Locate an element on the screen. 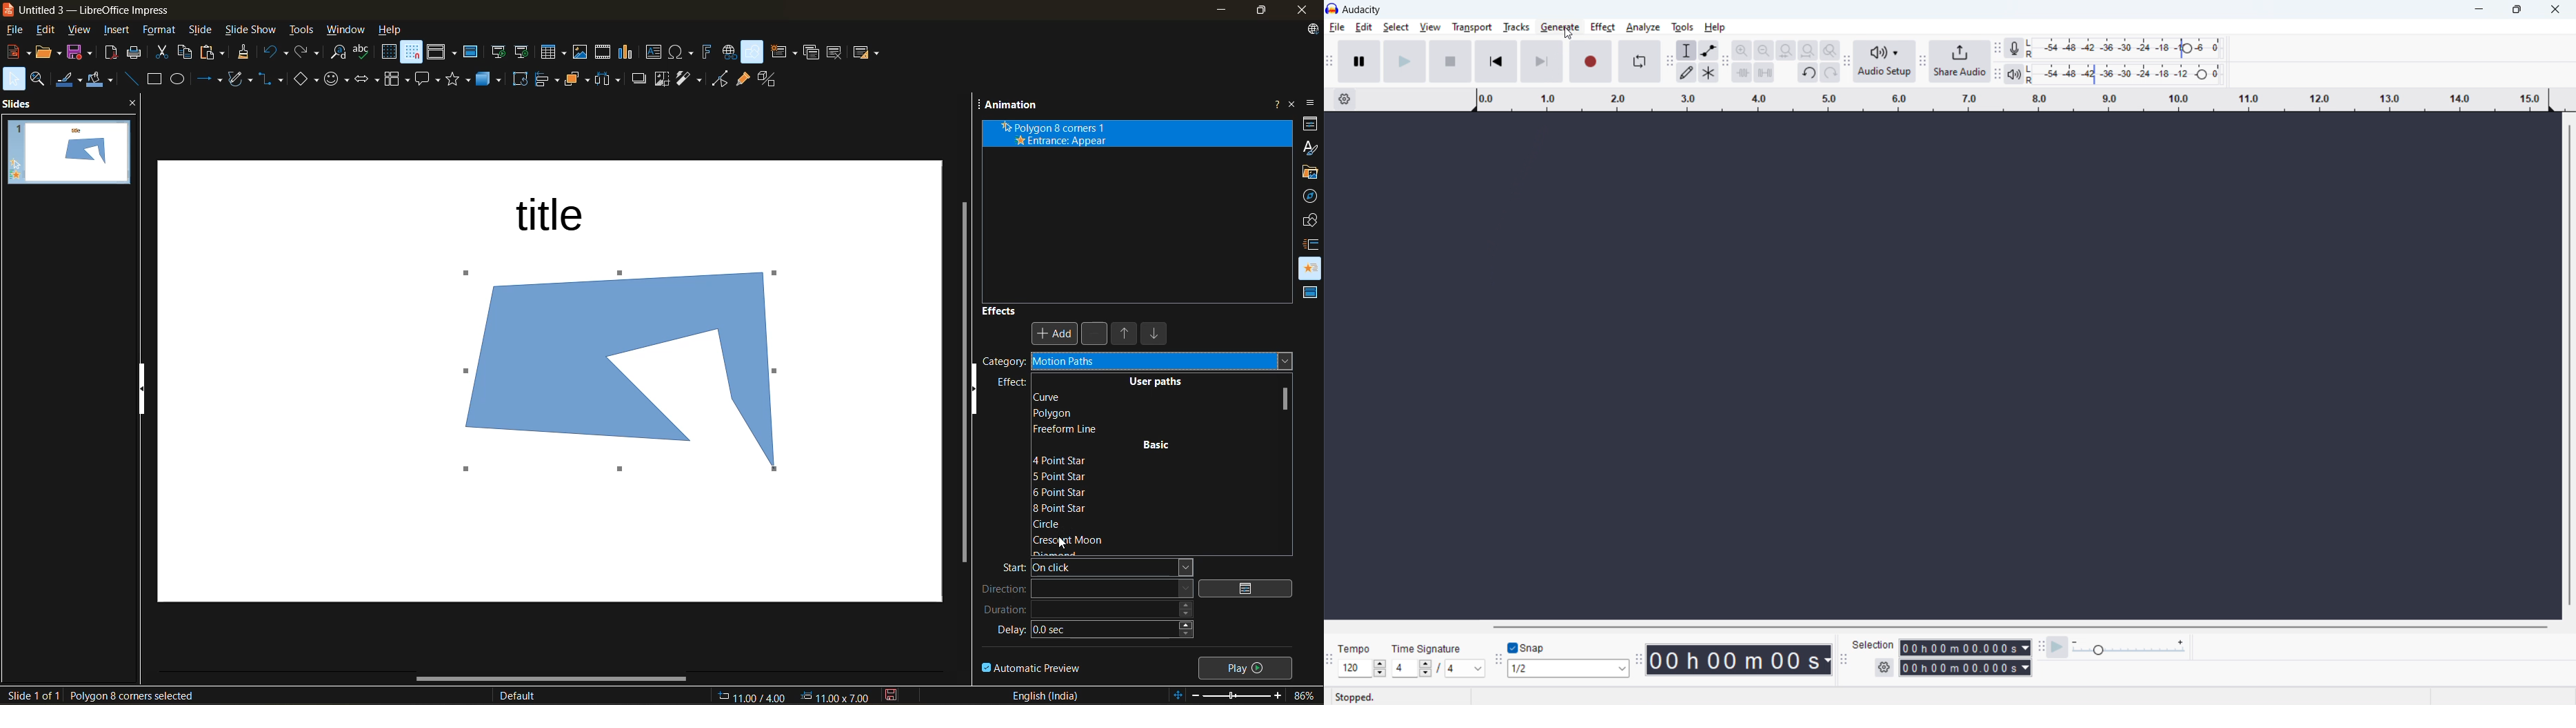 The image size is (2576, 728). master slide is located at coordinates (470, 51).